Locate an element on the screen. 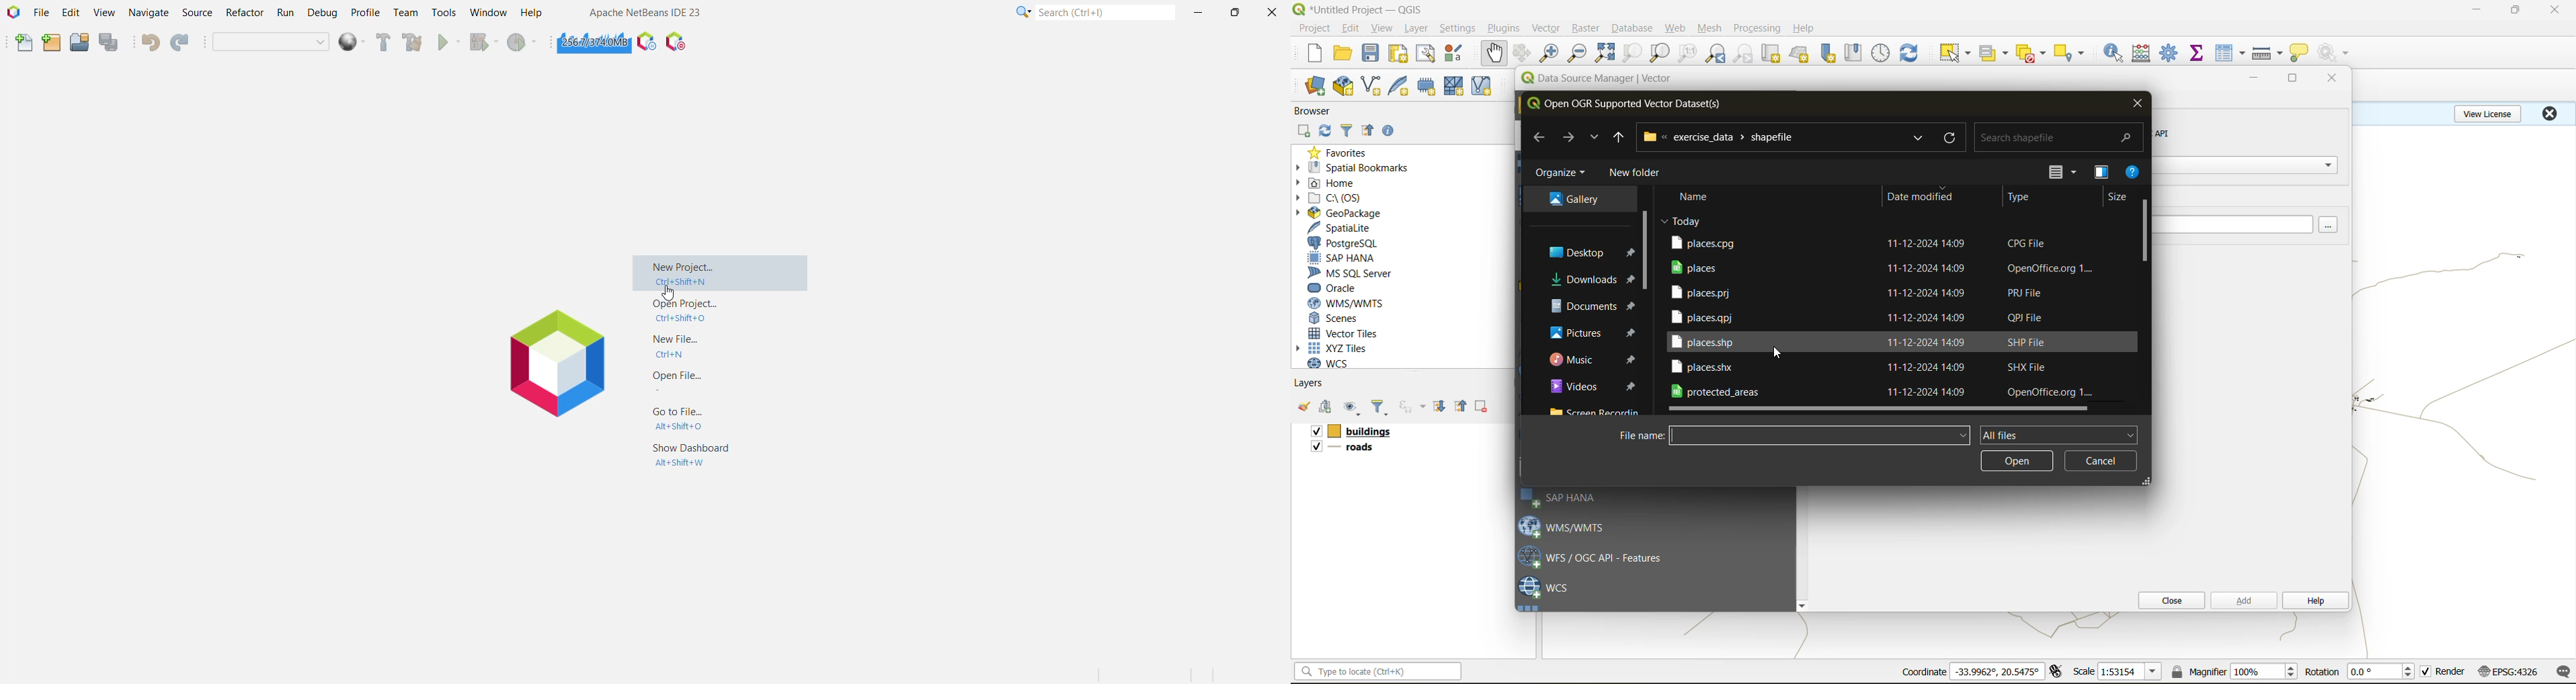 The image size is (2576, 700). checkbox is located at coordinates (1315, 446).